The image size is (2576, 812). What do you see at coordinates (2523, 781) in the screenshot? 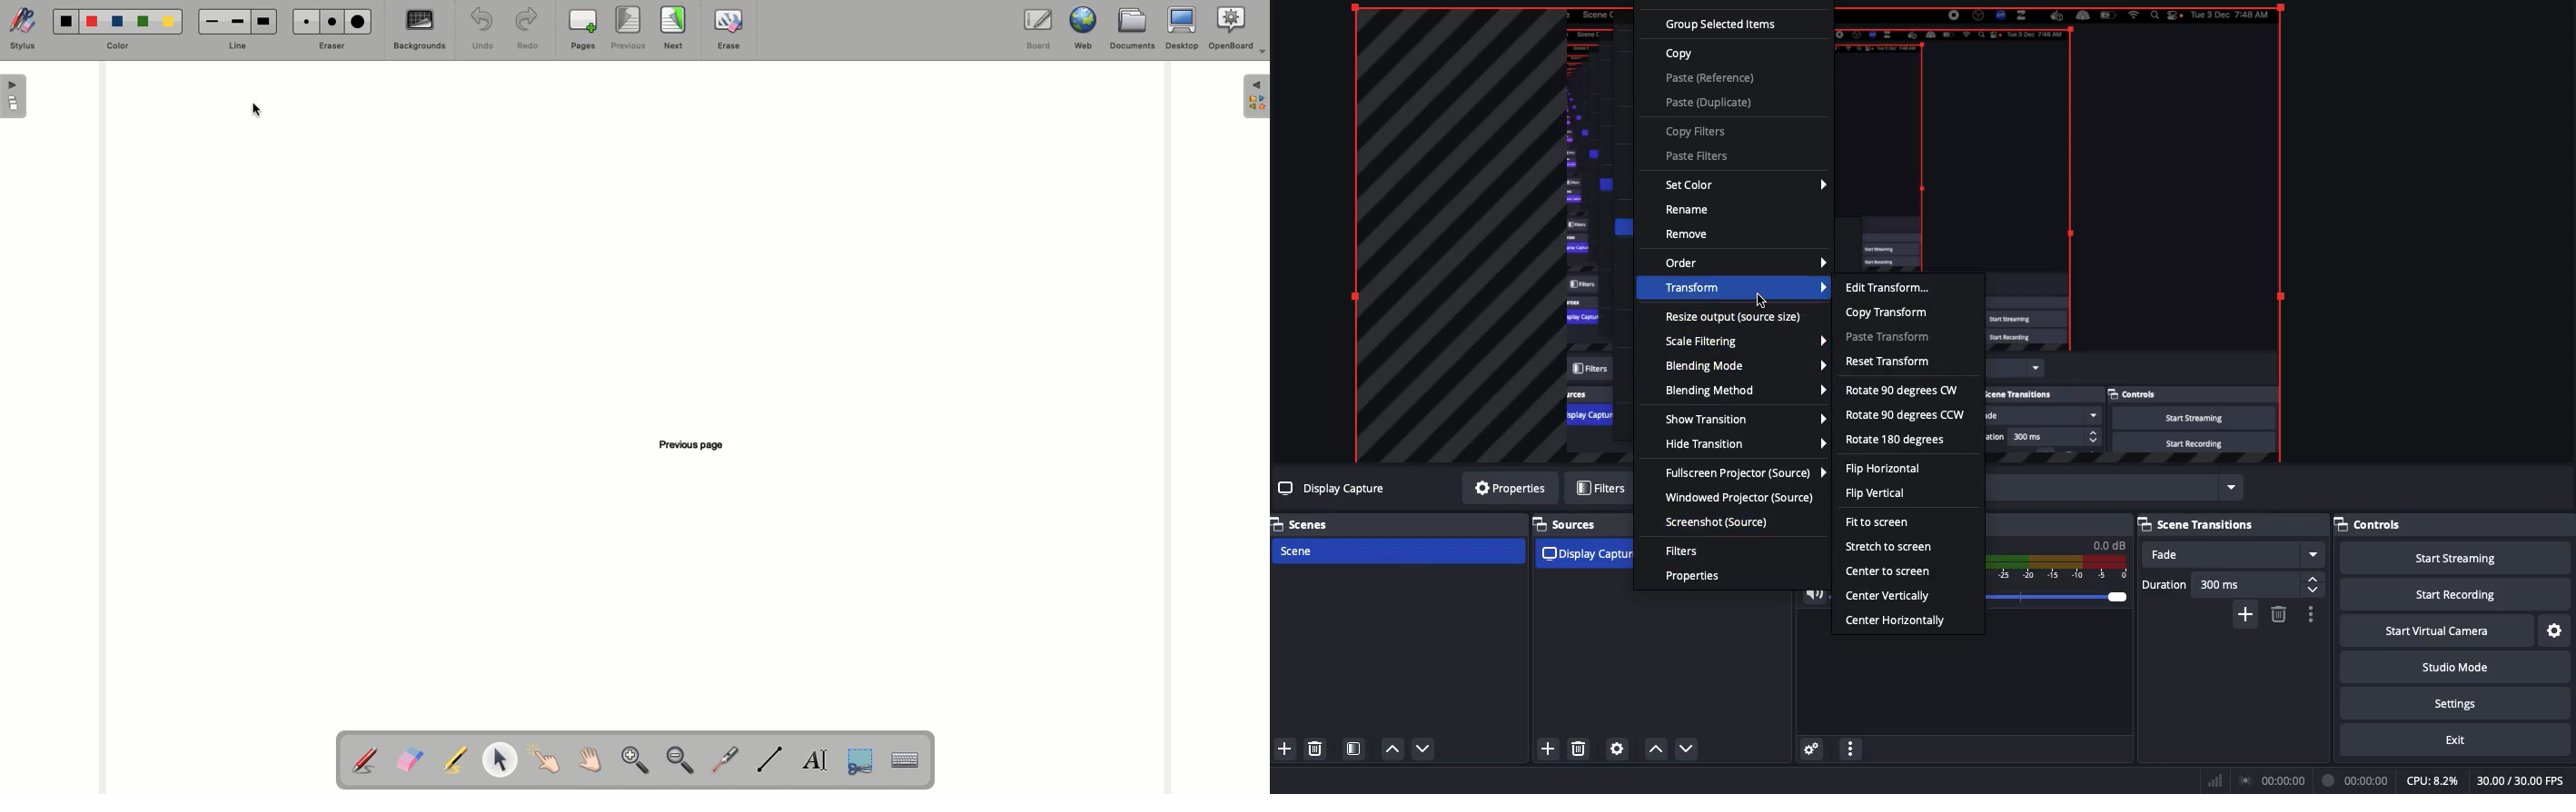
I see `FPS` at bounding box center [2523, 781].